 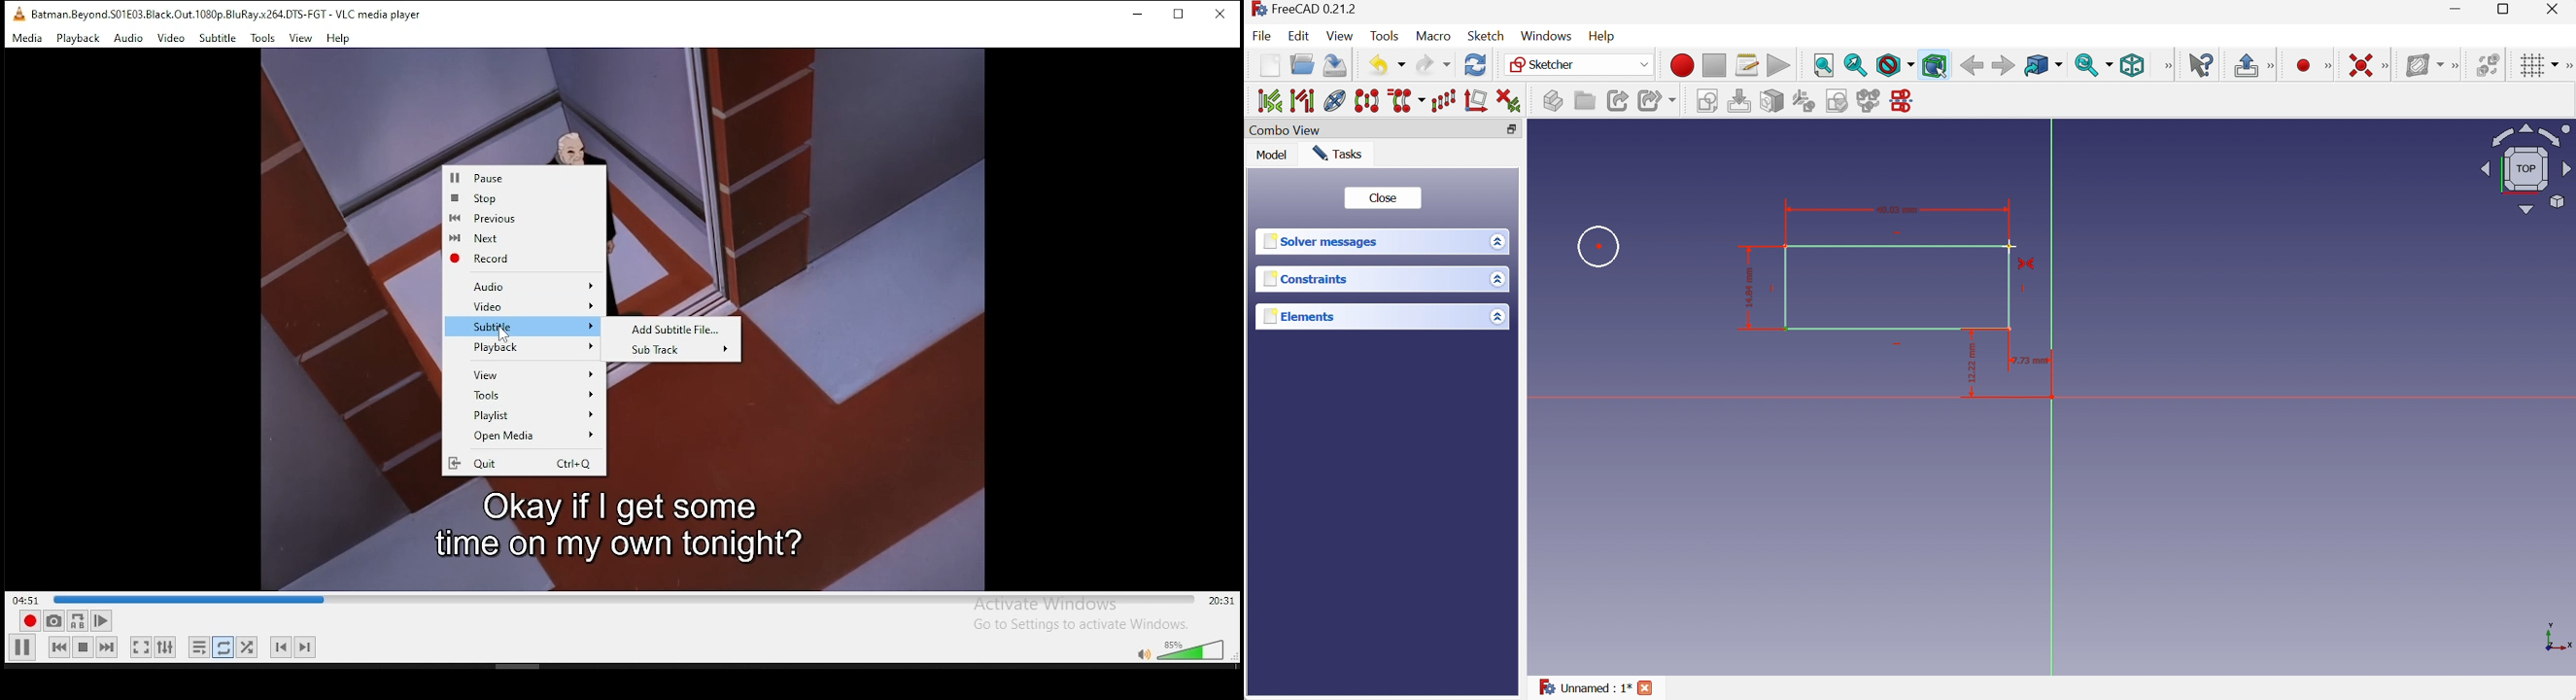 What do you see at coordinates (1747, 66) in the screenshot?
I see `Macros...` at bounding box center [1747, 66].